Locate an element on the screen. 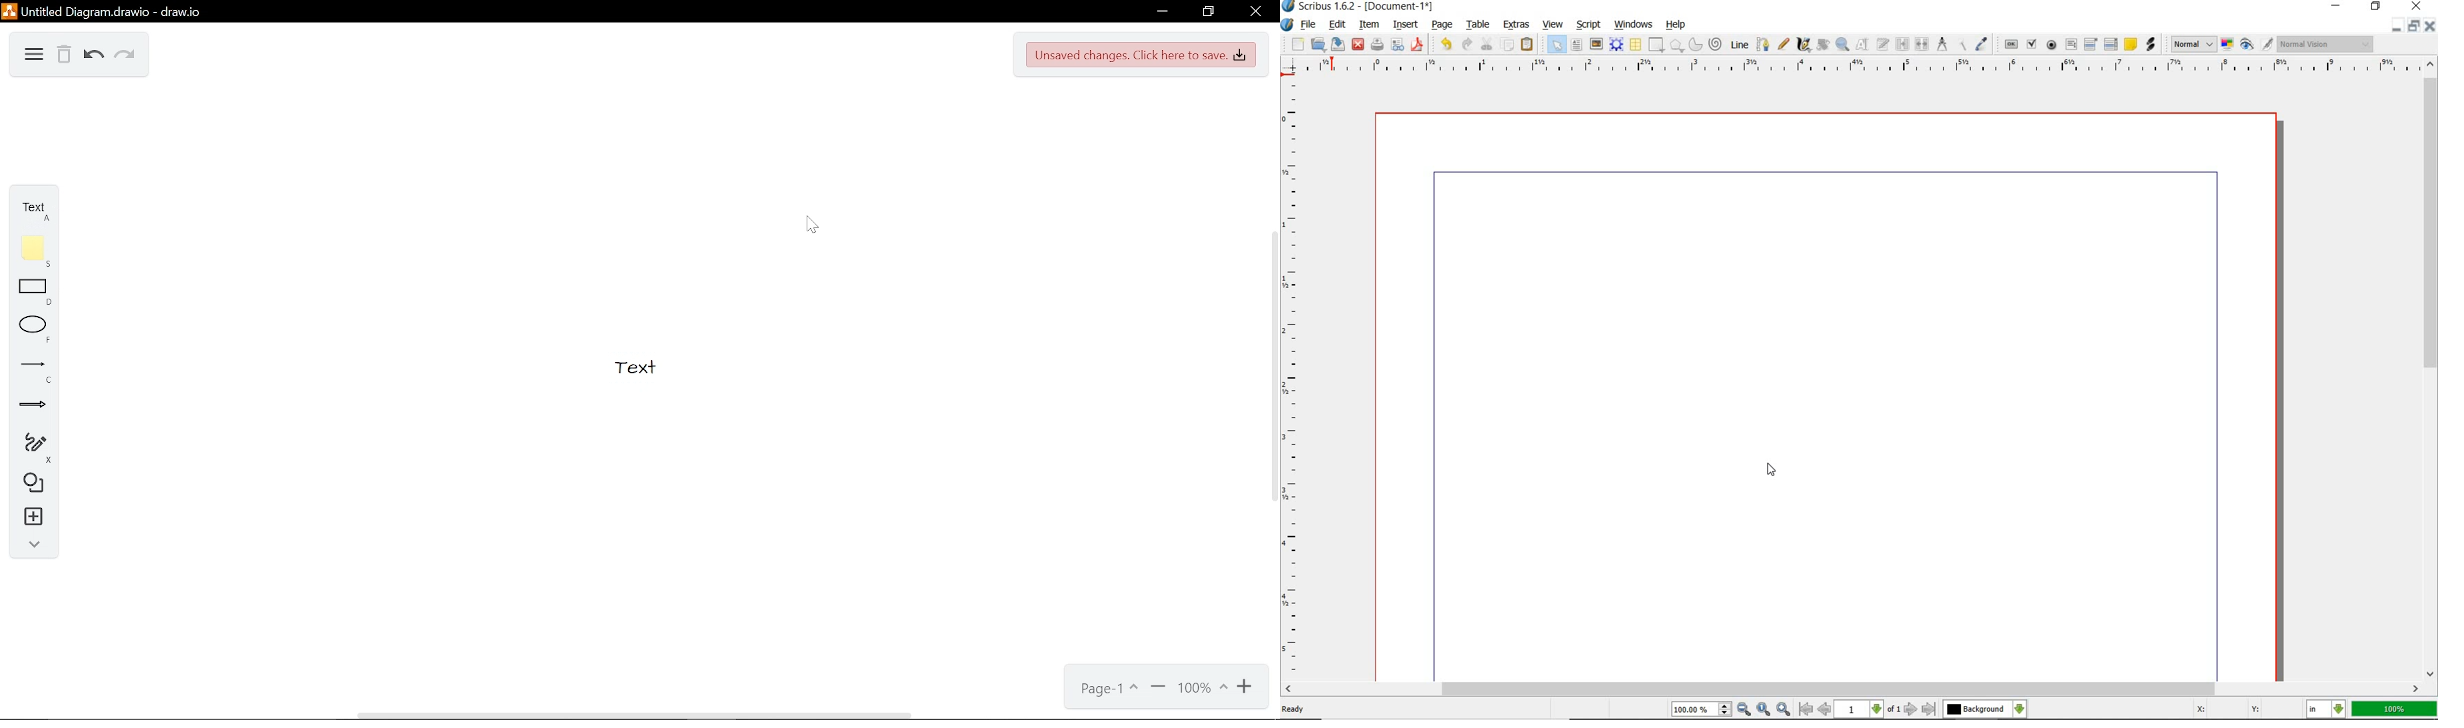  windows is located at coordinates (1634, 23).